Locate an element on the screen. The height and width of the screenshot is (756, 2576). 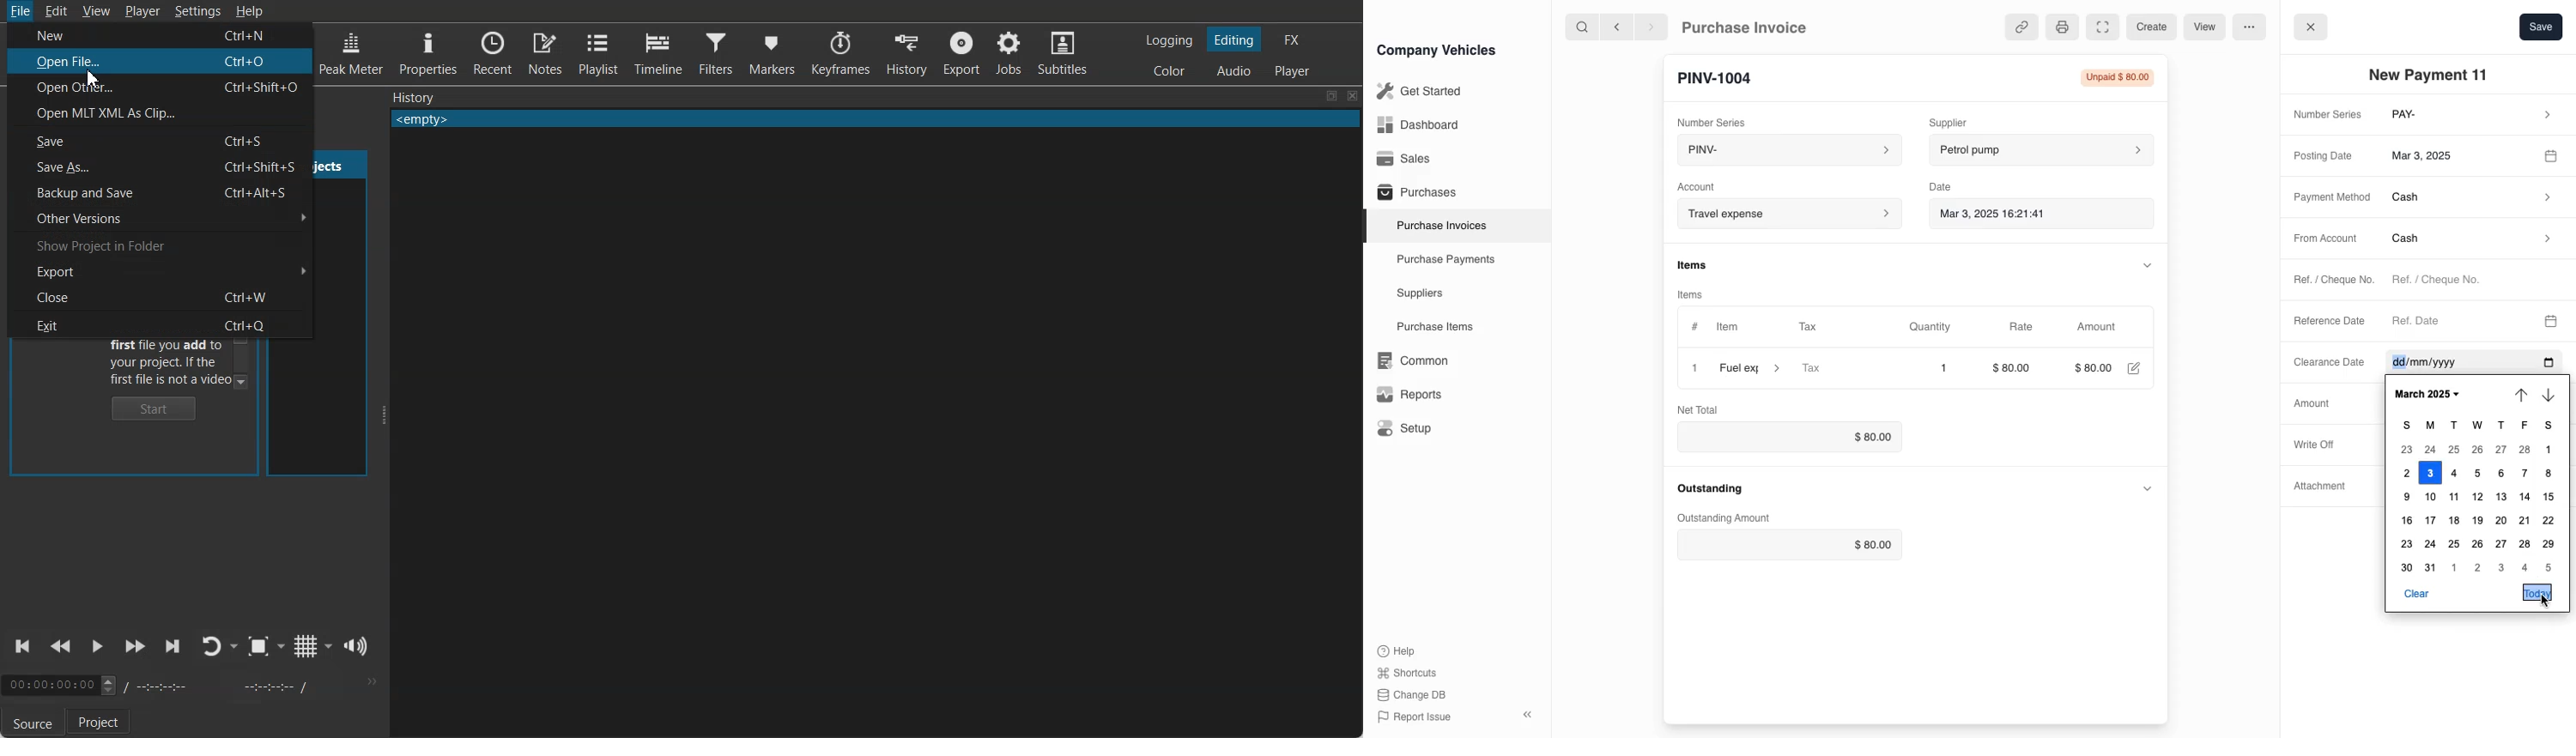
Purchase items is located at coordinates (1429, 327).